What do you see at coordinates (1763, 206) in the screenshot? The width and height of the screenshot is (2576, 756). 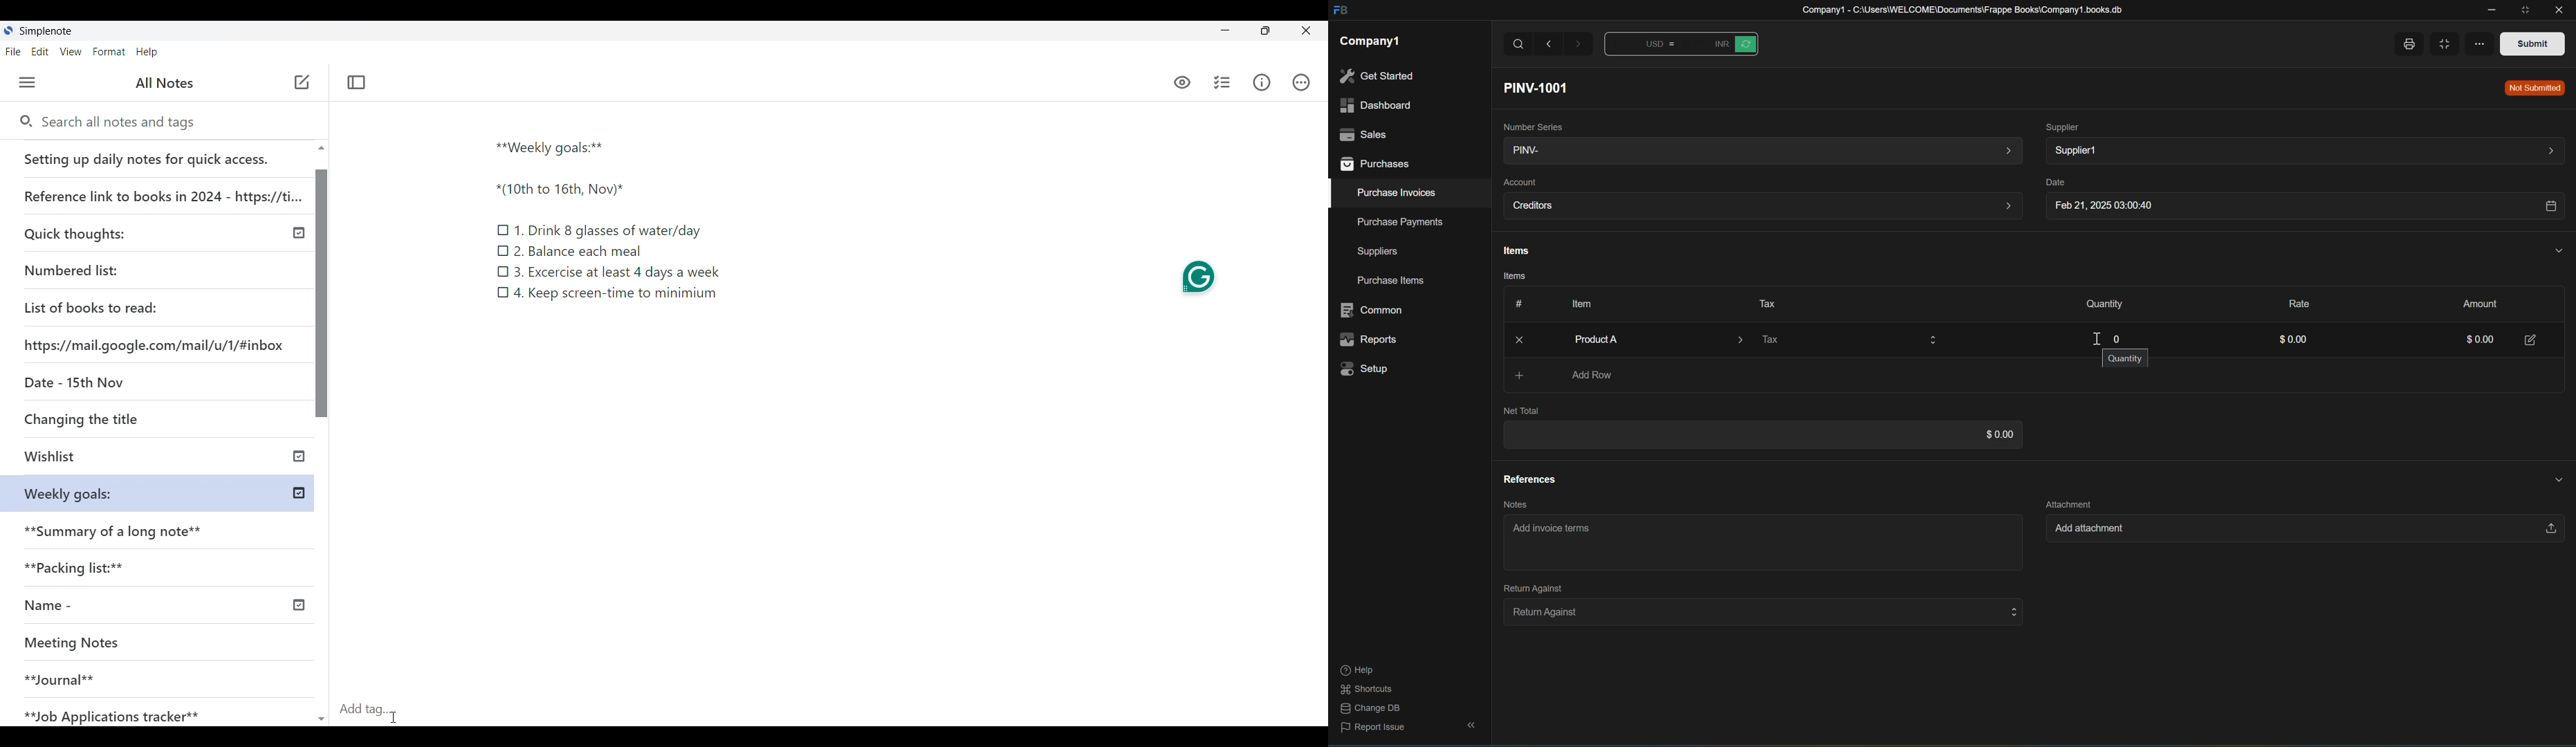 I see `Creditors` at bounding box center [1763, 206].